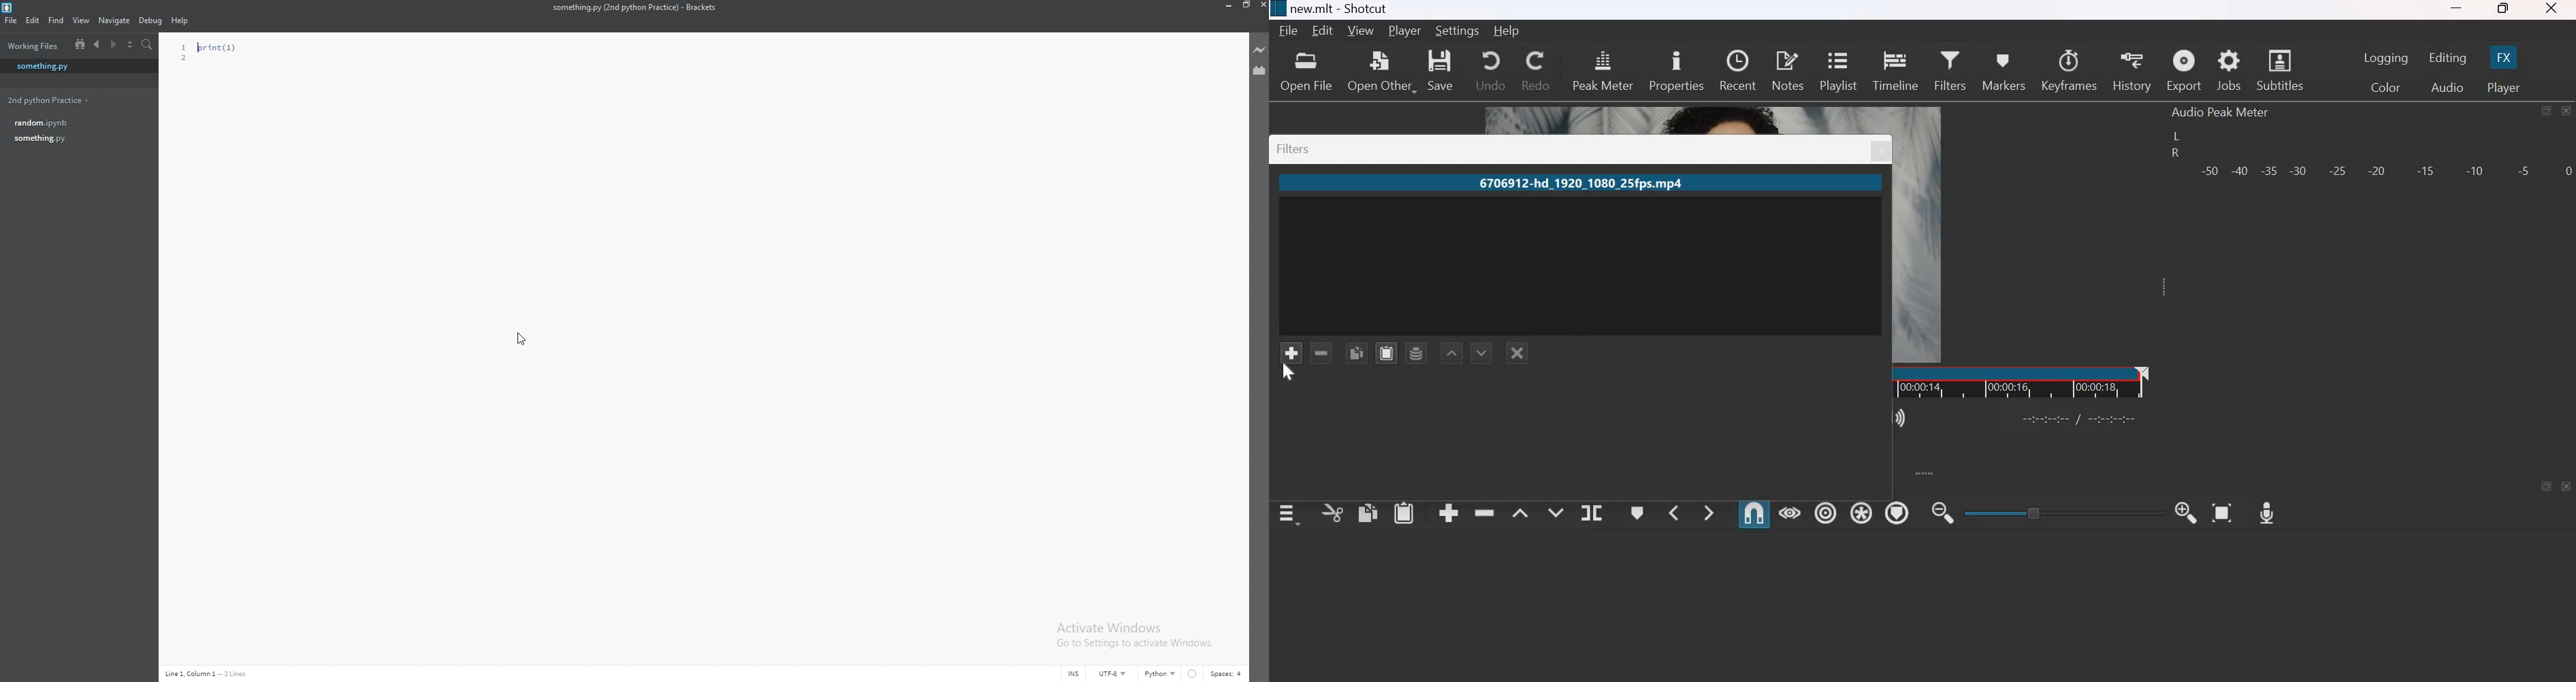 This screenshot has width=2576, height=700. Describe the element at coordinates (1290, 353) in the screenshot. I see `Add a filter` at that location.